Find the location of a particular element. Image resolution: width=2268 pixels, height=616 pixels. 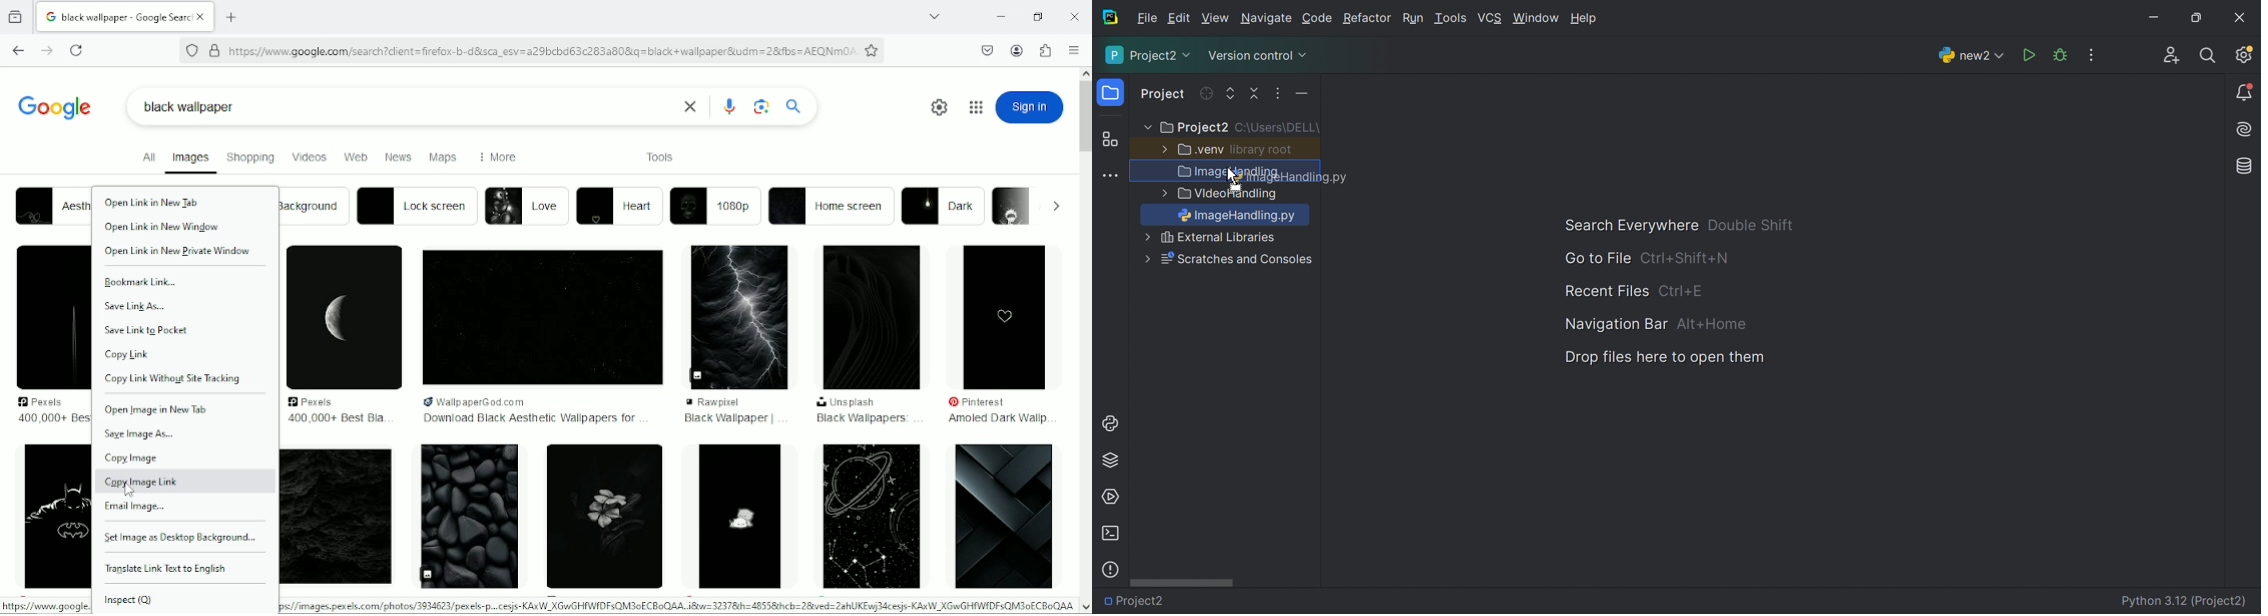

400,000+ best bia is located at coordinates (333, 418).